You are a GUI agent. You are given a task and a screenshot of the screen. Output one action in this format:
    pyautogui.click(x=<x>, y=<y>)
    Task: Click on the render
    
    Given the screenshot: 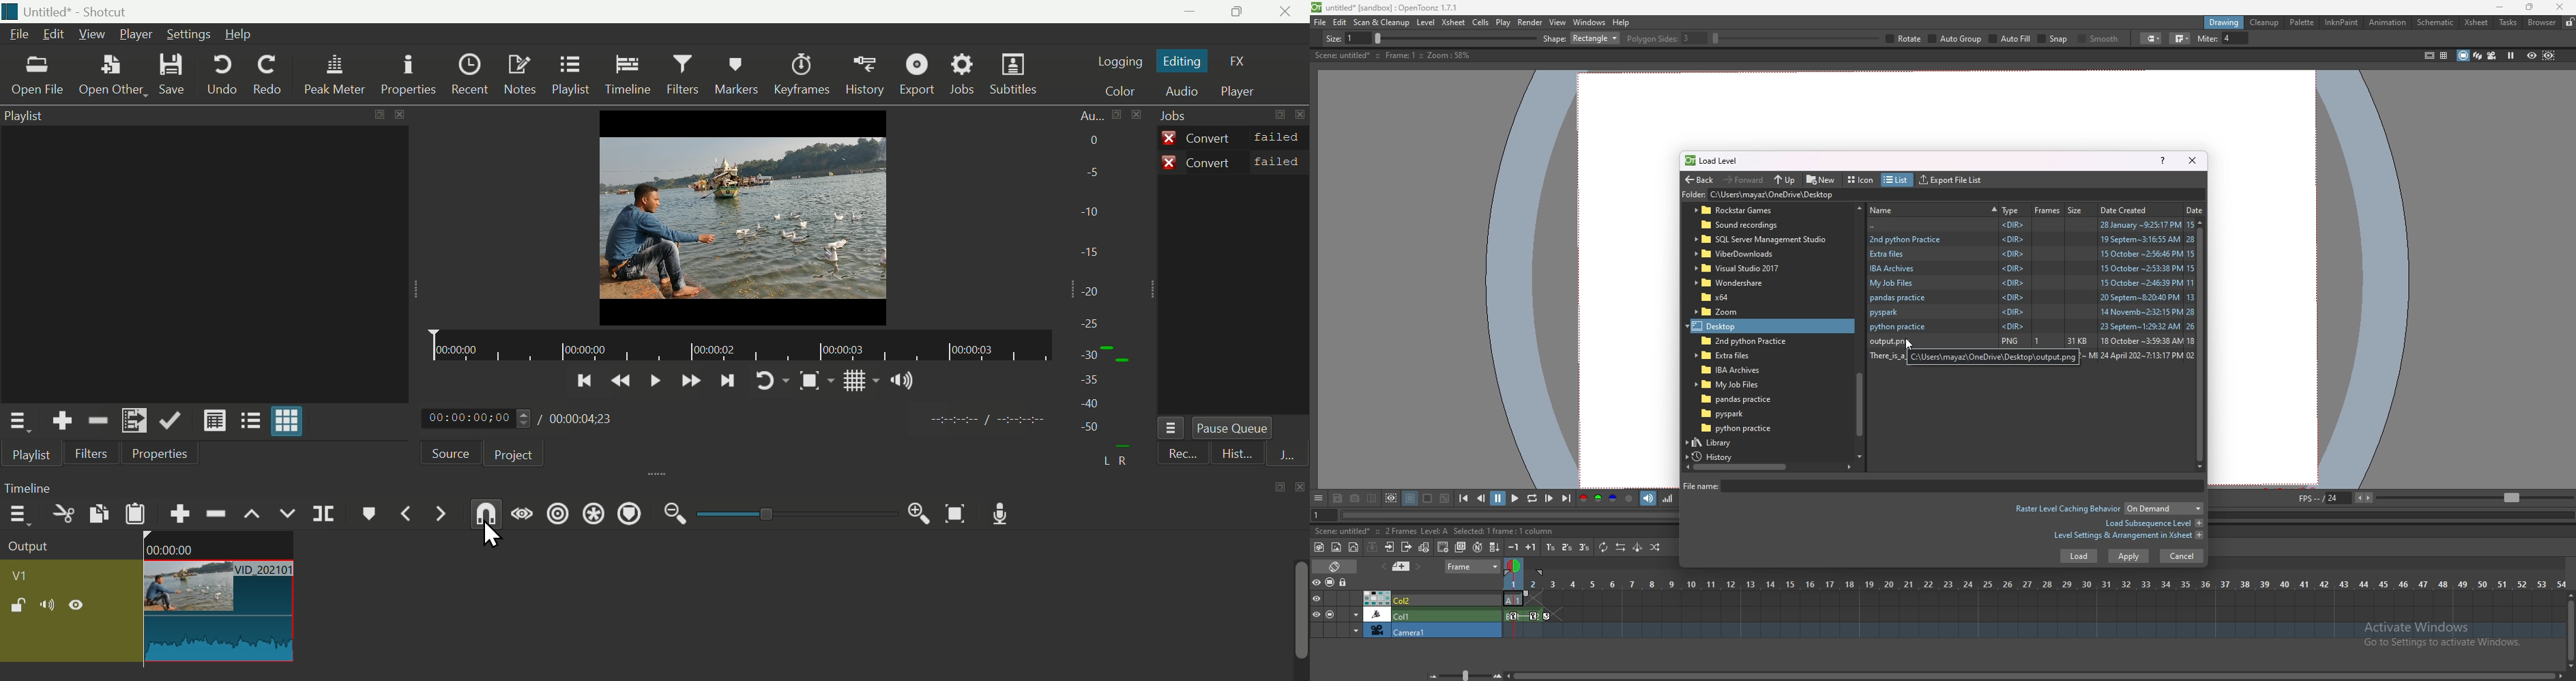 What is the action you would take?
    pyautogui.click(x=1531, y=22)
    